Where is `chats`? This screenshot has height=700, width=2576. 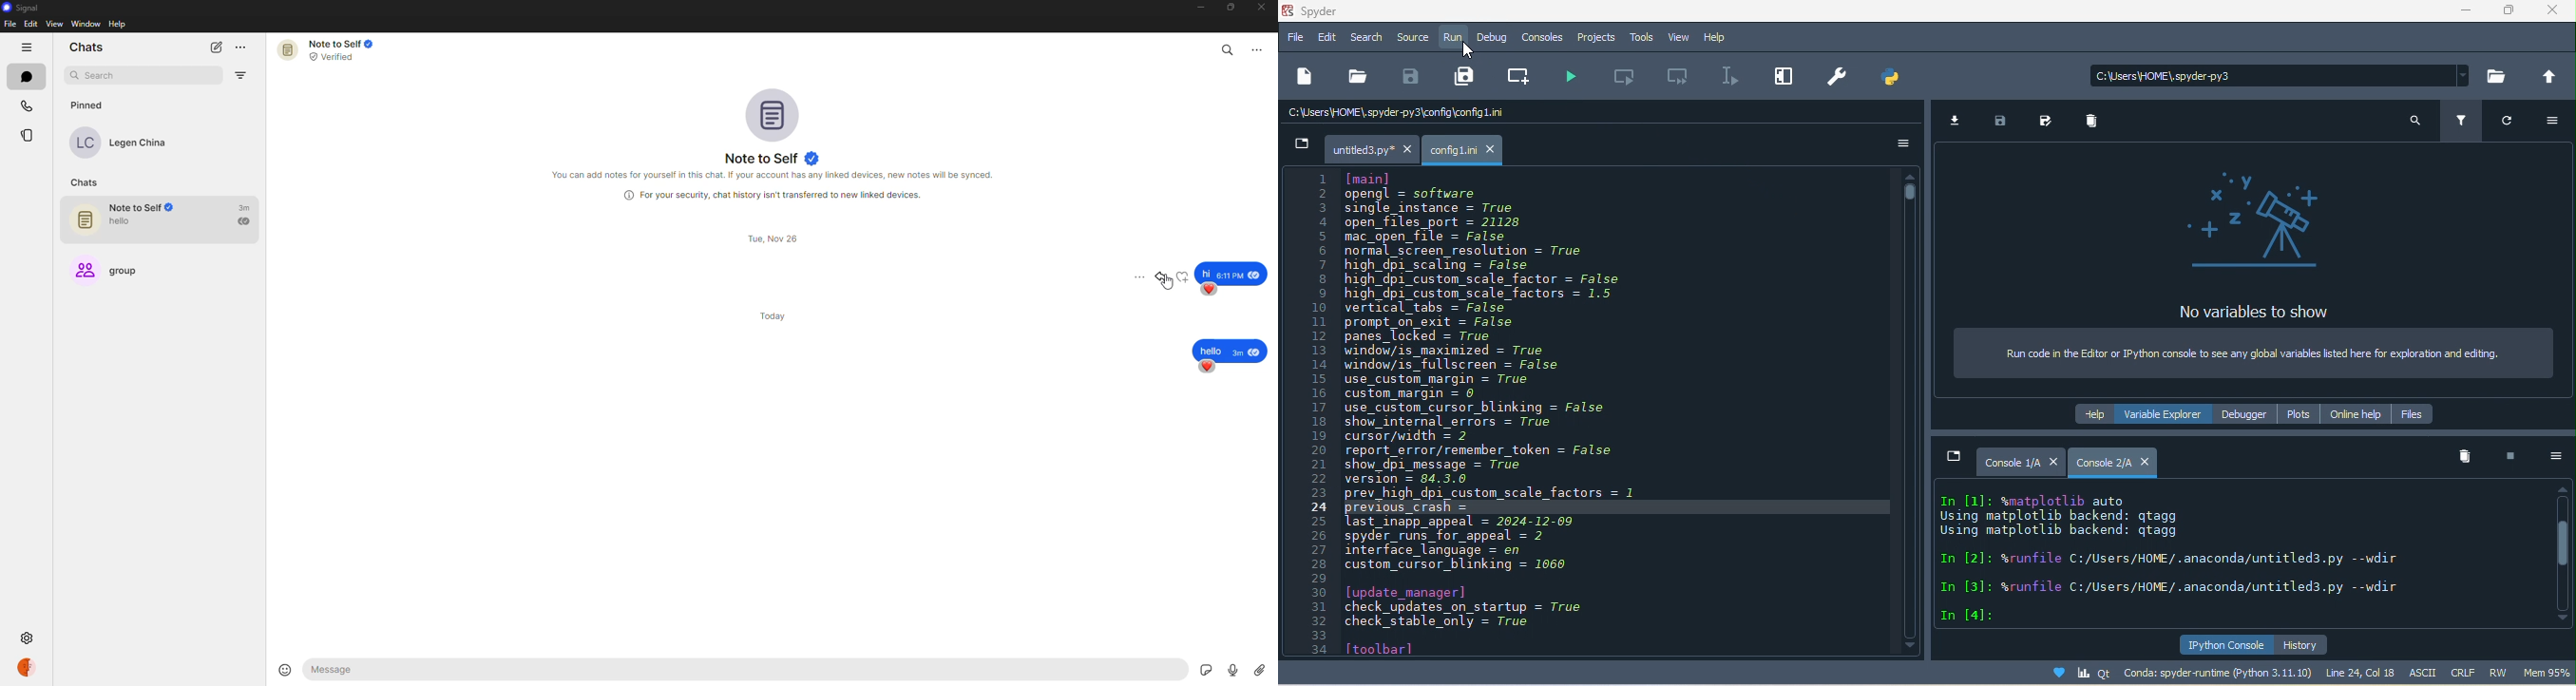 chats is located at coordinates (88, 47).